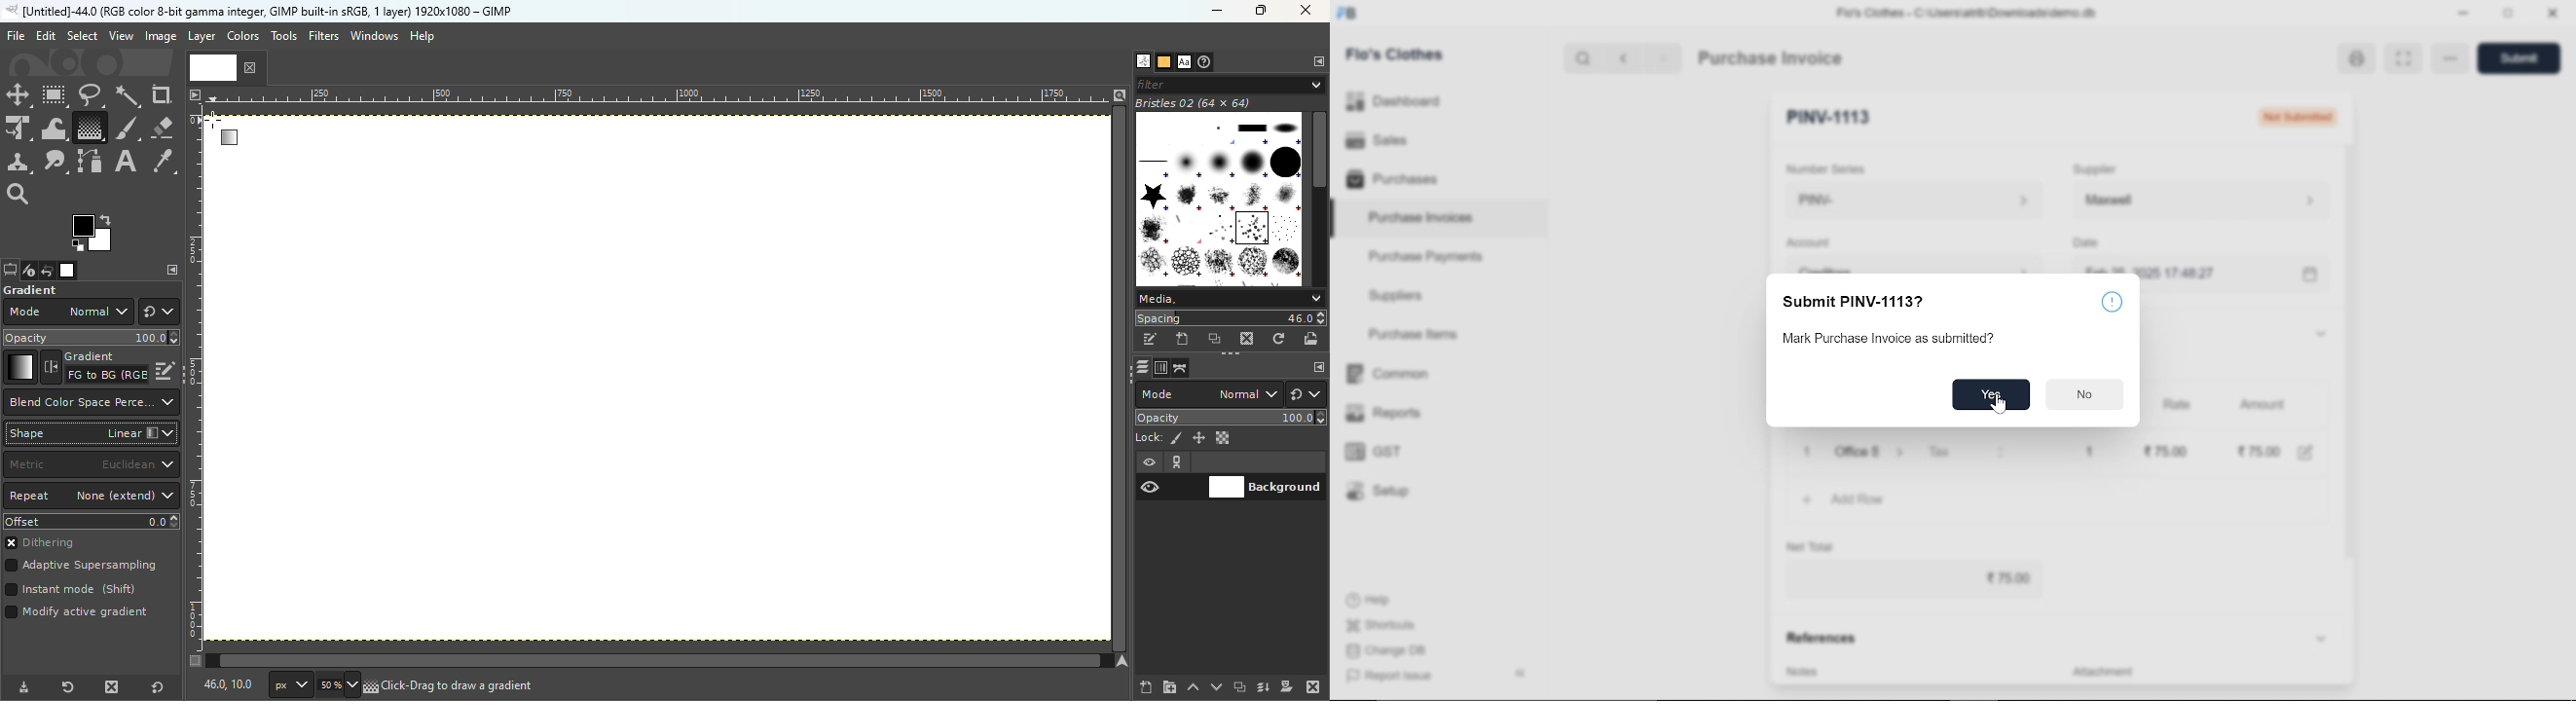 Image resolution: width=2576 pixels, height=728 pixels. I want to click on Windows, so click(374, 36).